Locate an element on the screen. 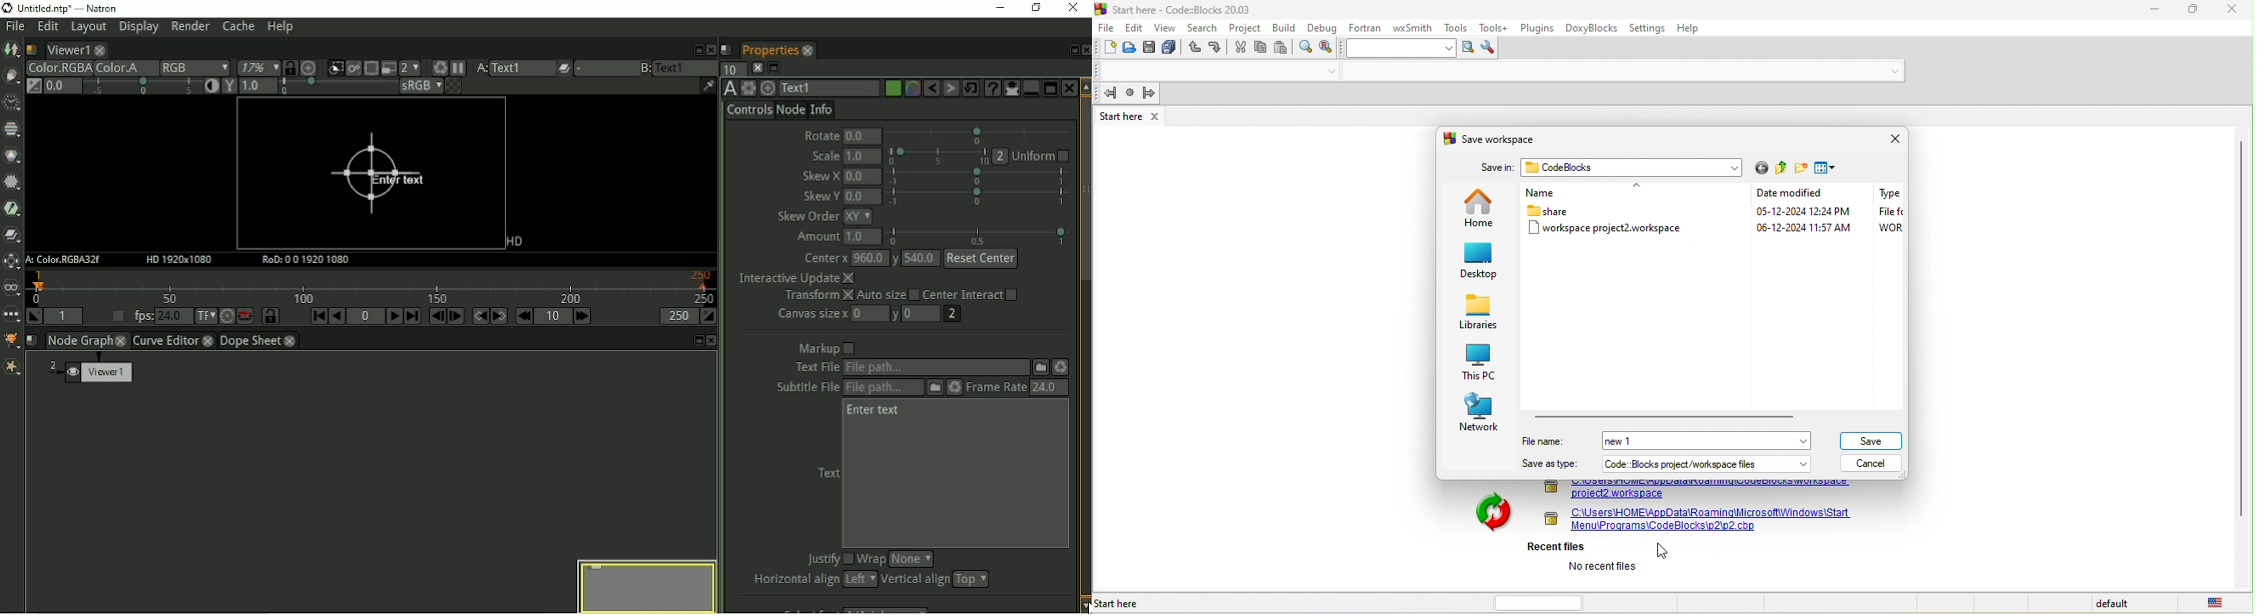 This screenshot has width=2268, height=616. Minimize is located at coordinates (1003, 8).